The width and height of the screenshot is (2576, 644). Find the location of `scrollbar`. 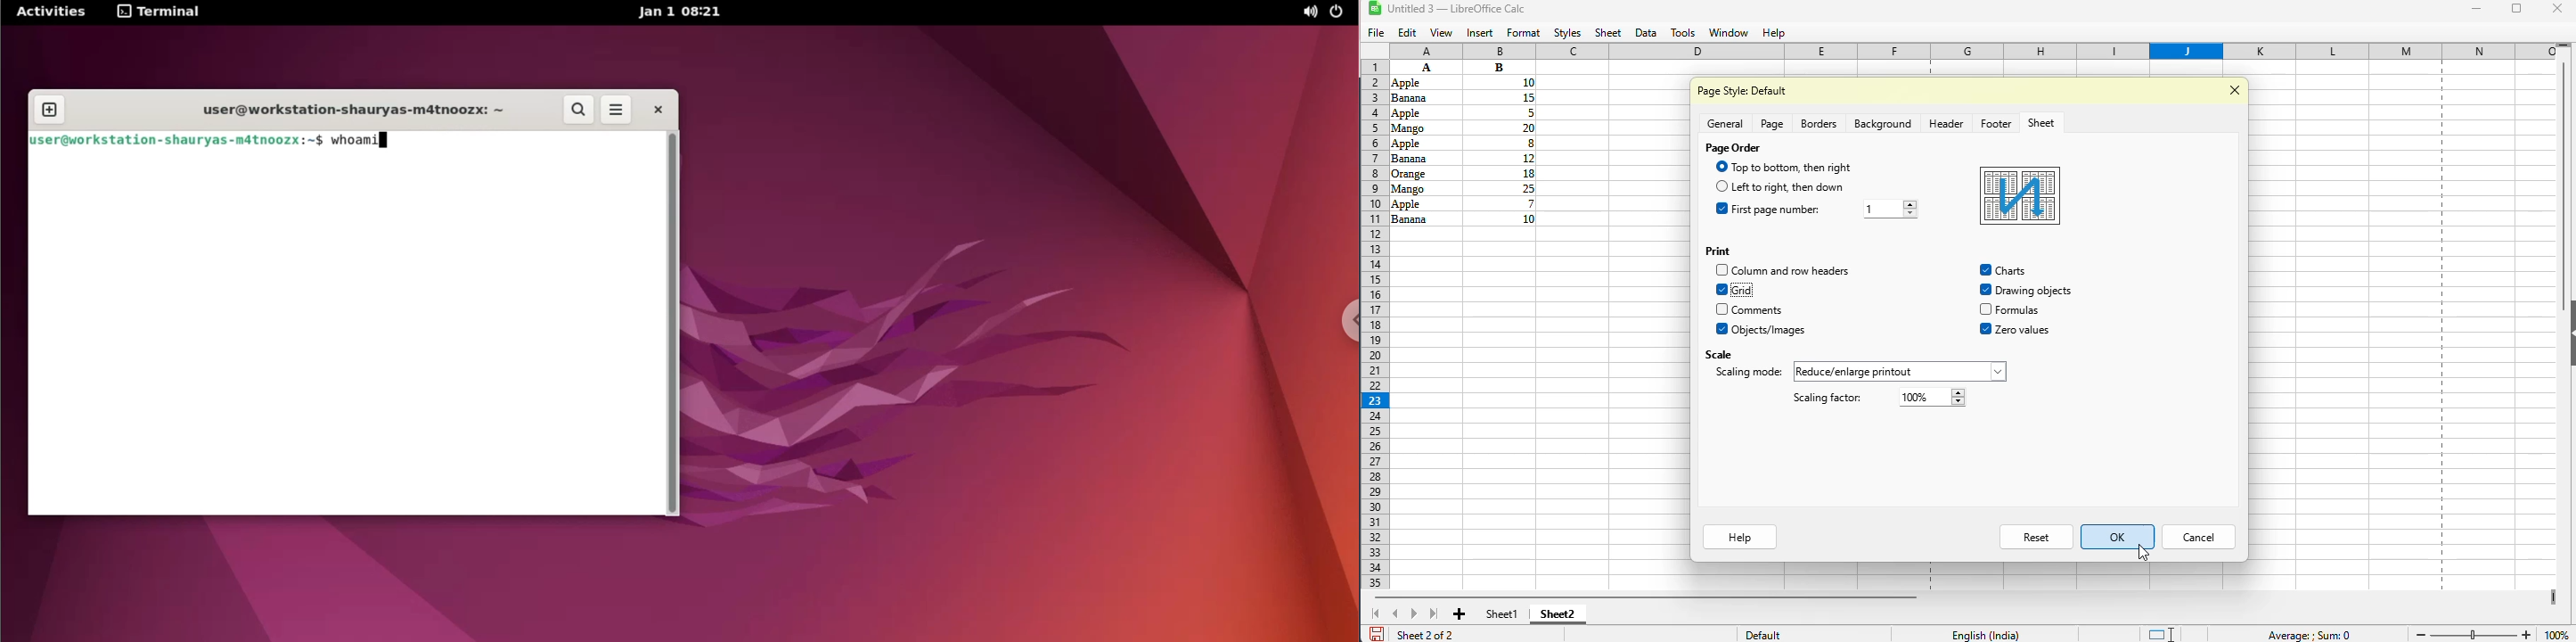

scrollbar is located at coordinates (673, 324).